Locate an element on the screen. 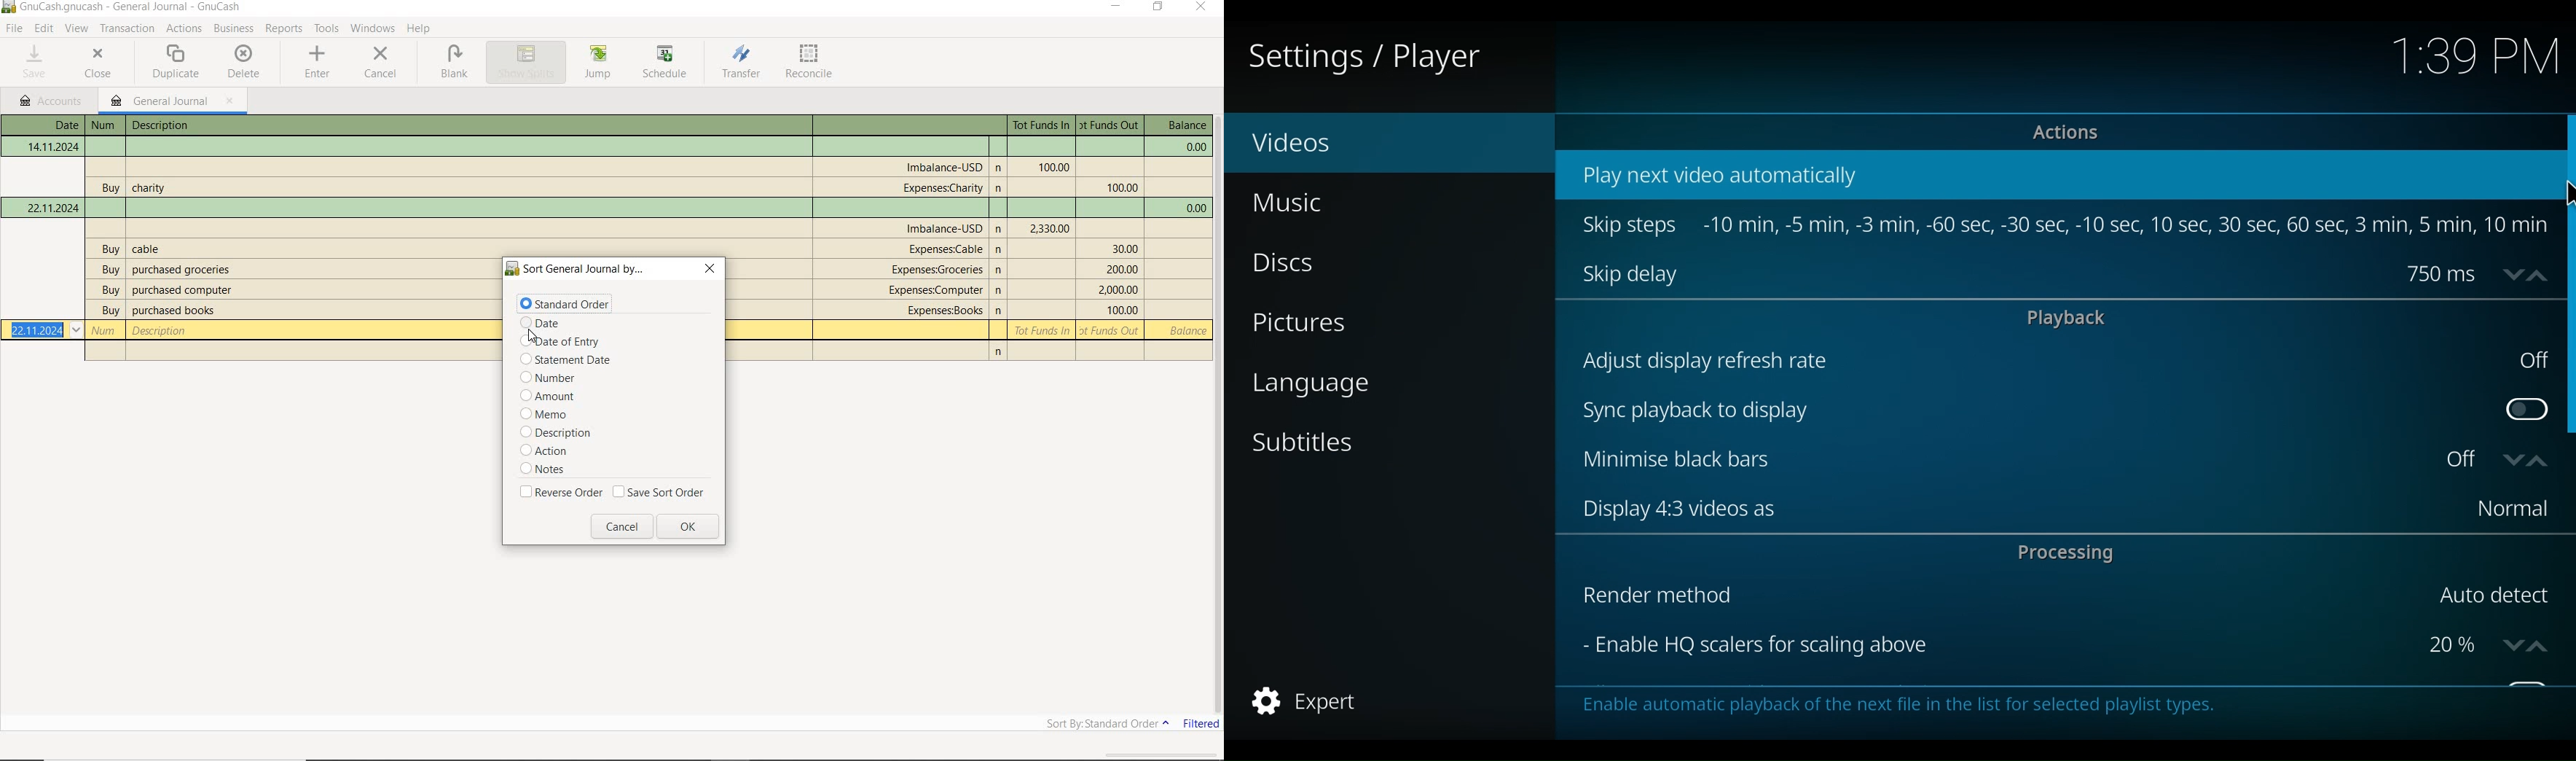  playback is located at coordinates (2065, 318).